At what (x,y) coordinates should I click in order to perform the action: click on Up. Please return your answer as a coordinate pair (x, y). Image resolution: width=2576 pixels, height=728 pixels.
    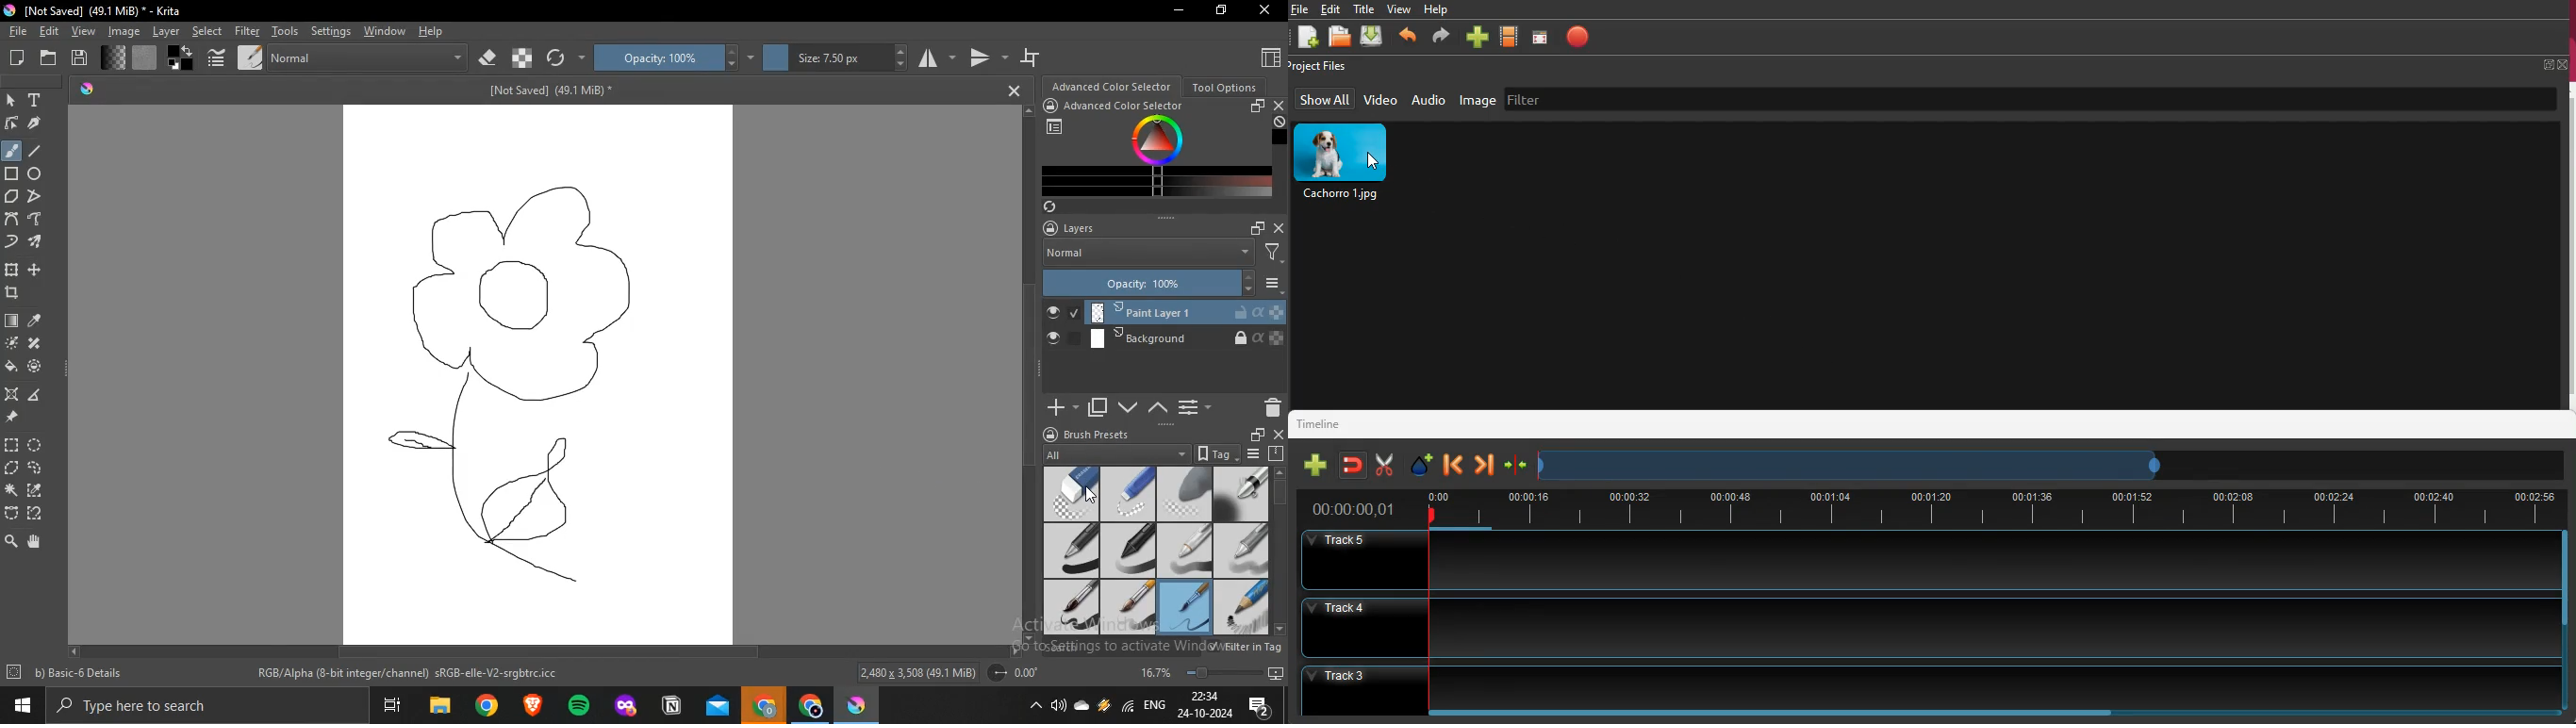
    Looking at the image, I should click on (1280, 469).